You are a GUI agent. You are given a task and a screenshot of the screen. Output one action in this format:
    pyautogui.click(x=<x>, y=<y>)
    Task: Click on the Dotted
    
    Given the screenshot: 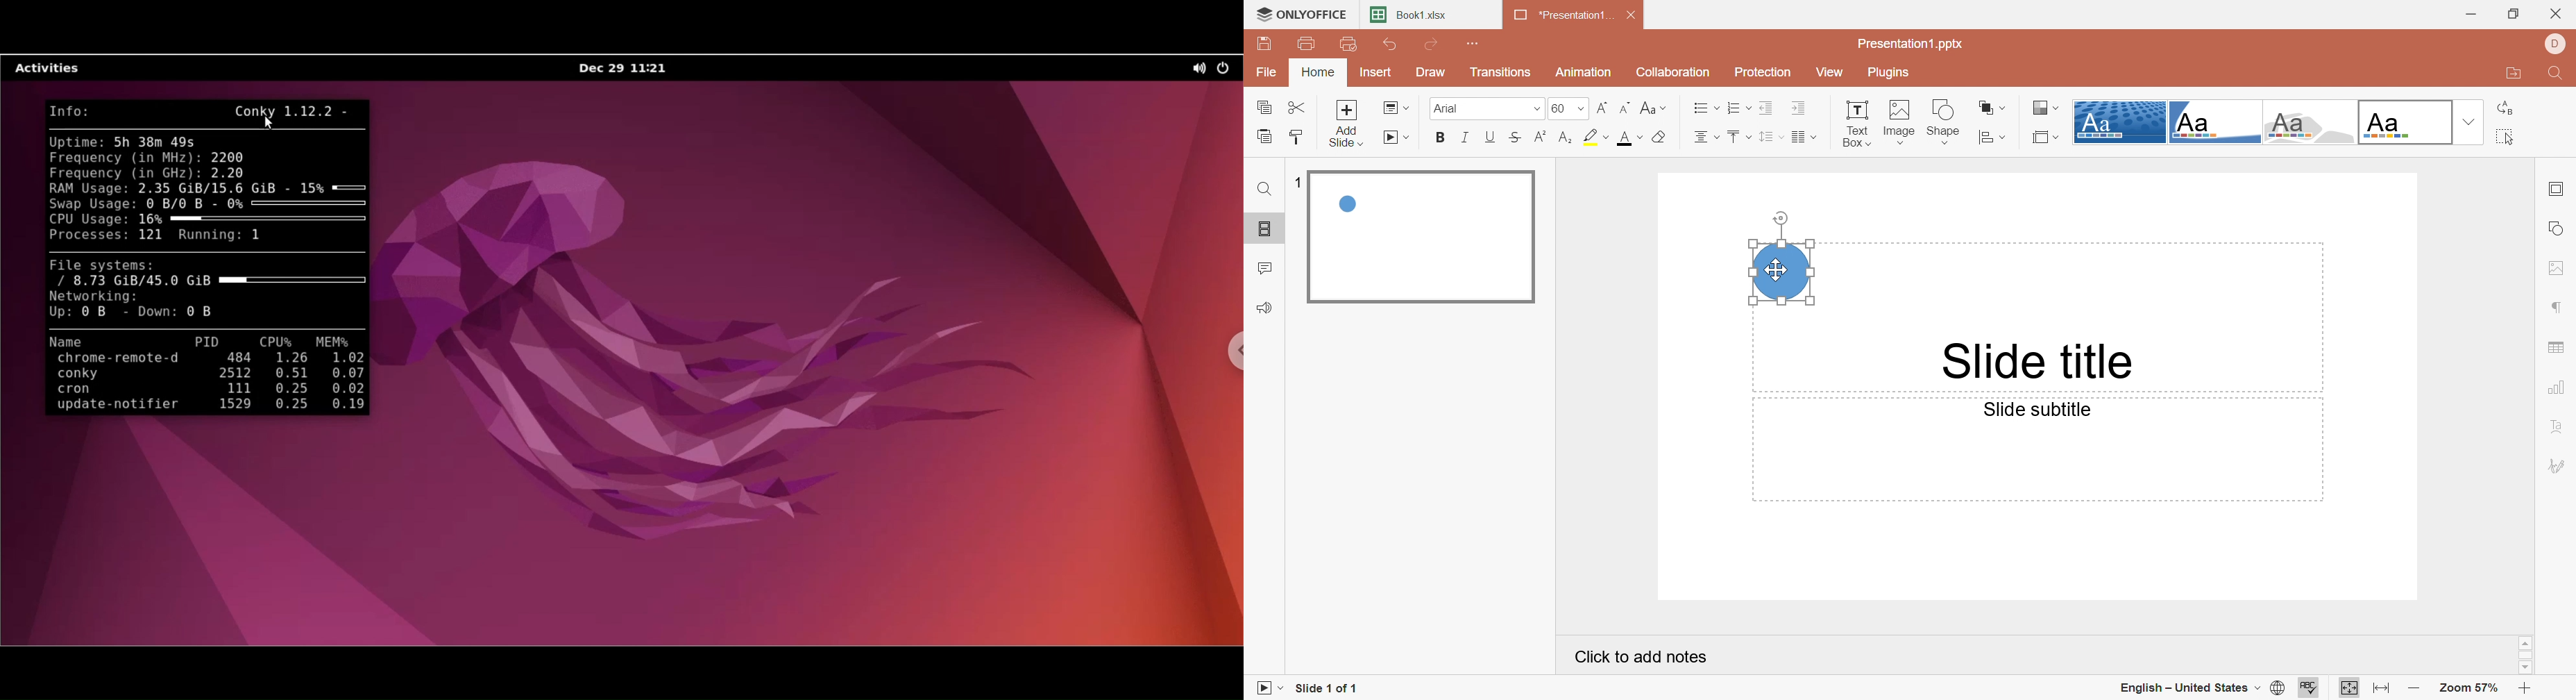 What is the action you would take?
    pyautogui.click(x=2119, y=122)
    